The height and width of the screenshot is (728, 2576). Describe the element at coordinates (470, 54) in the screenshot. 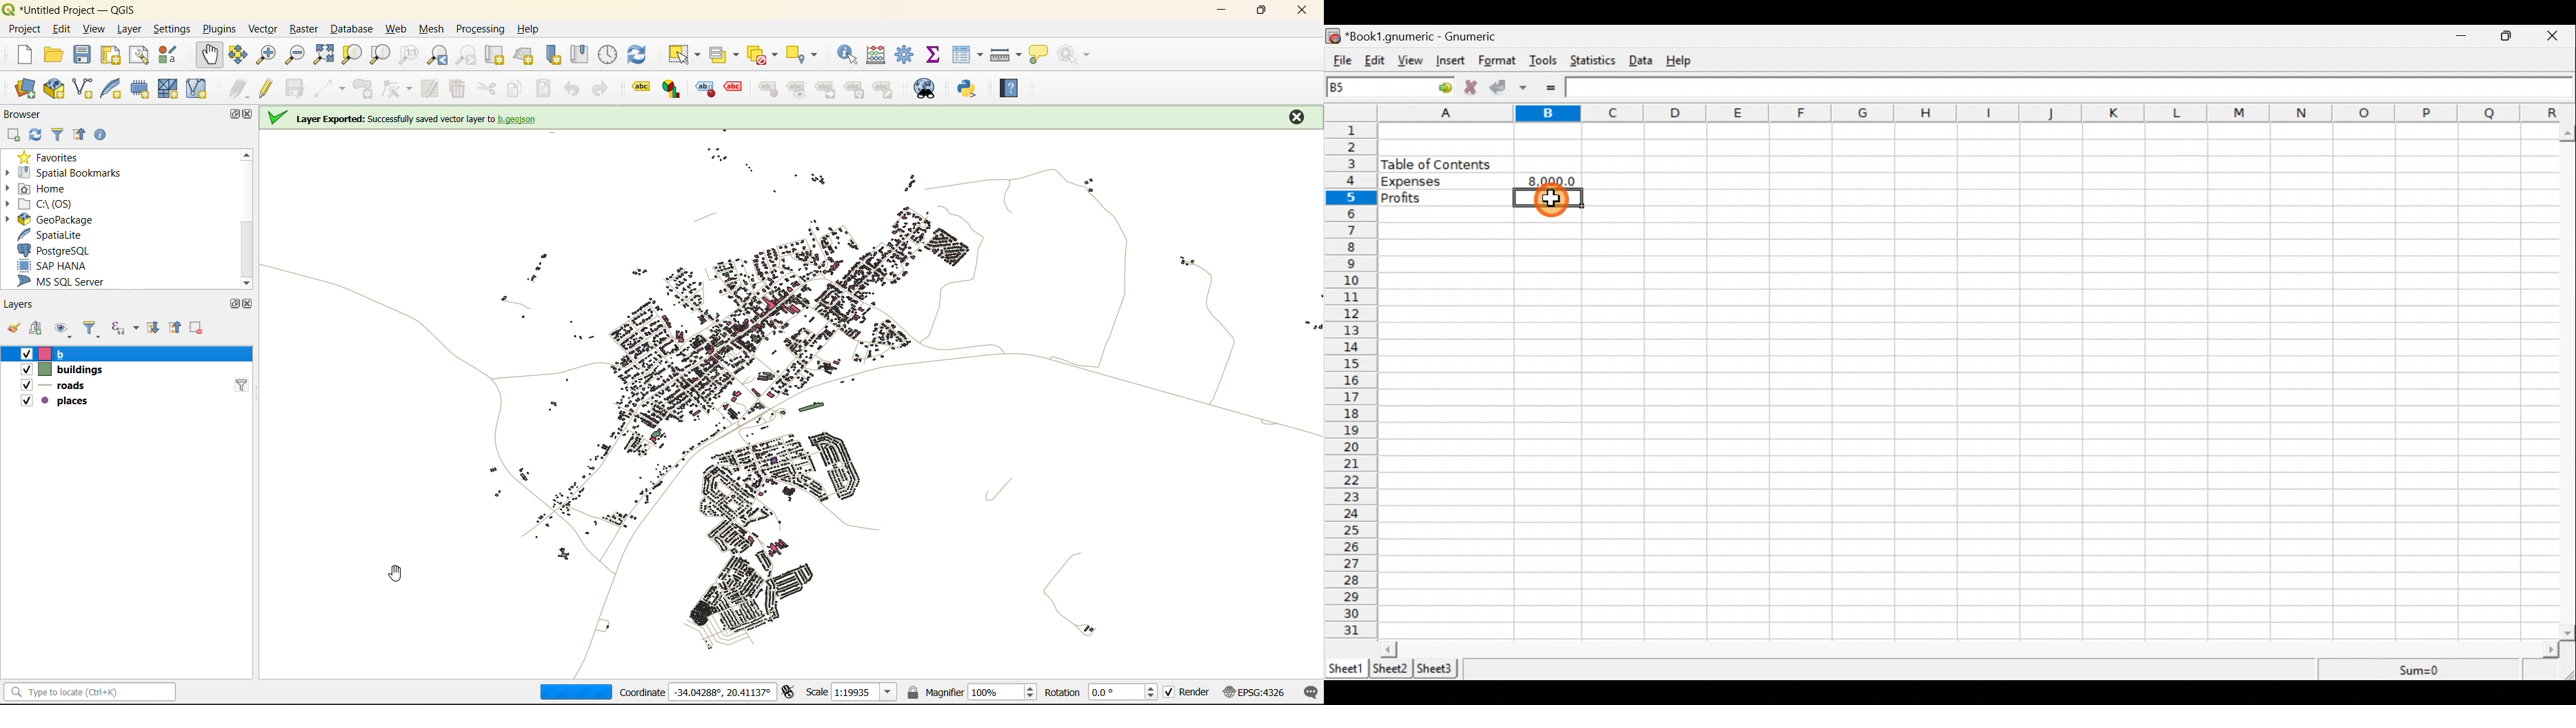

I see `zoom next` at that location.